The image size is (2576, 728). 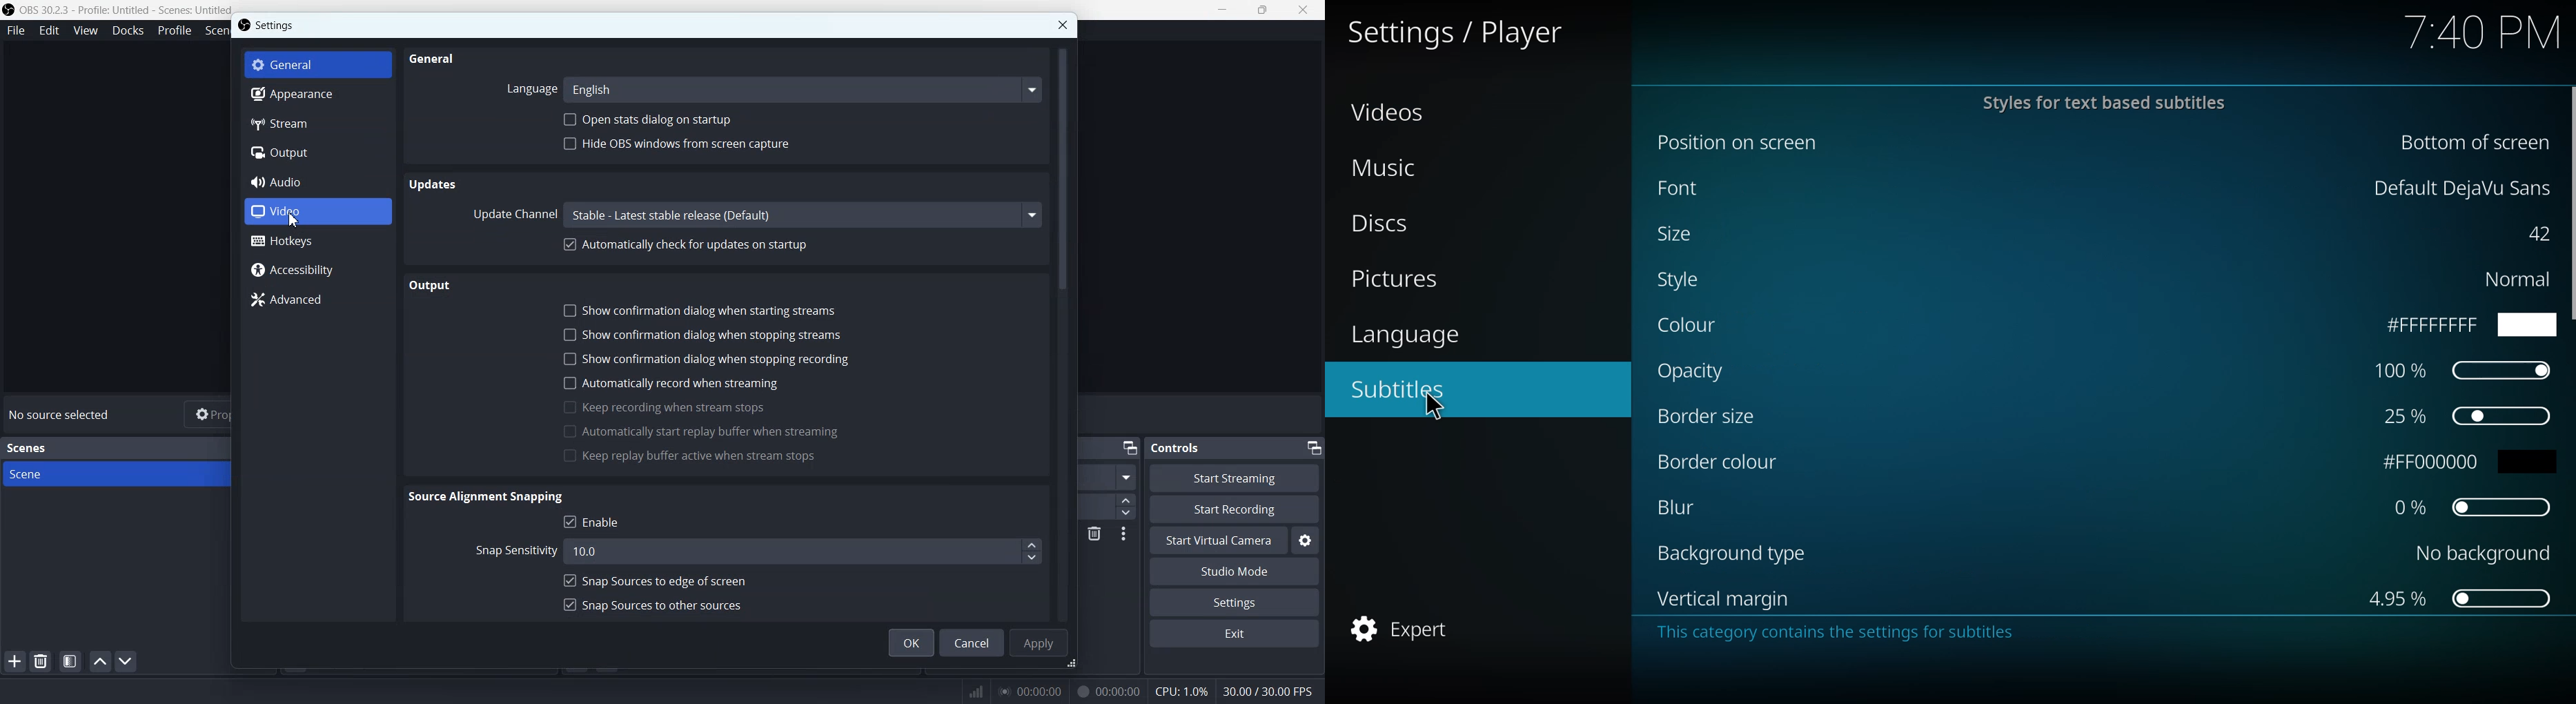 What do you see at coordinates (2574, 206) in the screenshot?
I see `scroll bar` at bounding box center [2574, 206].